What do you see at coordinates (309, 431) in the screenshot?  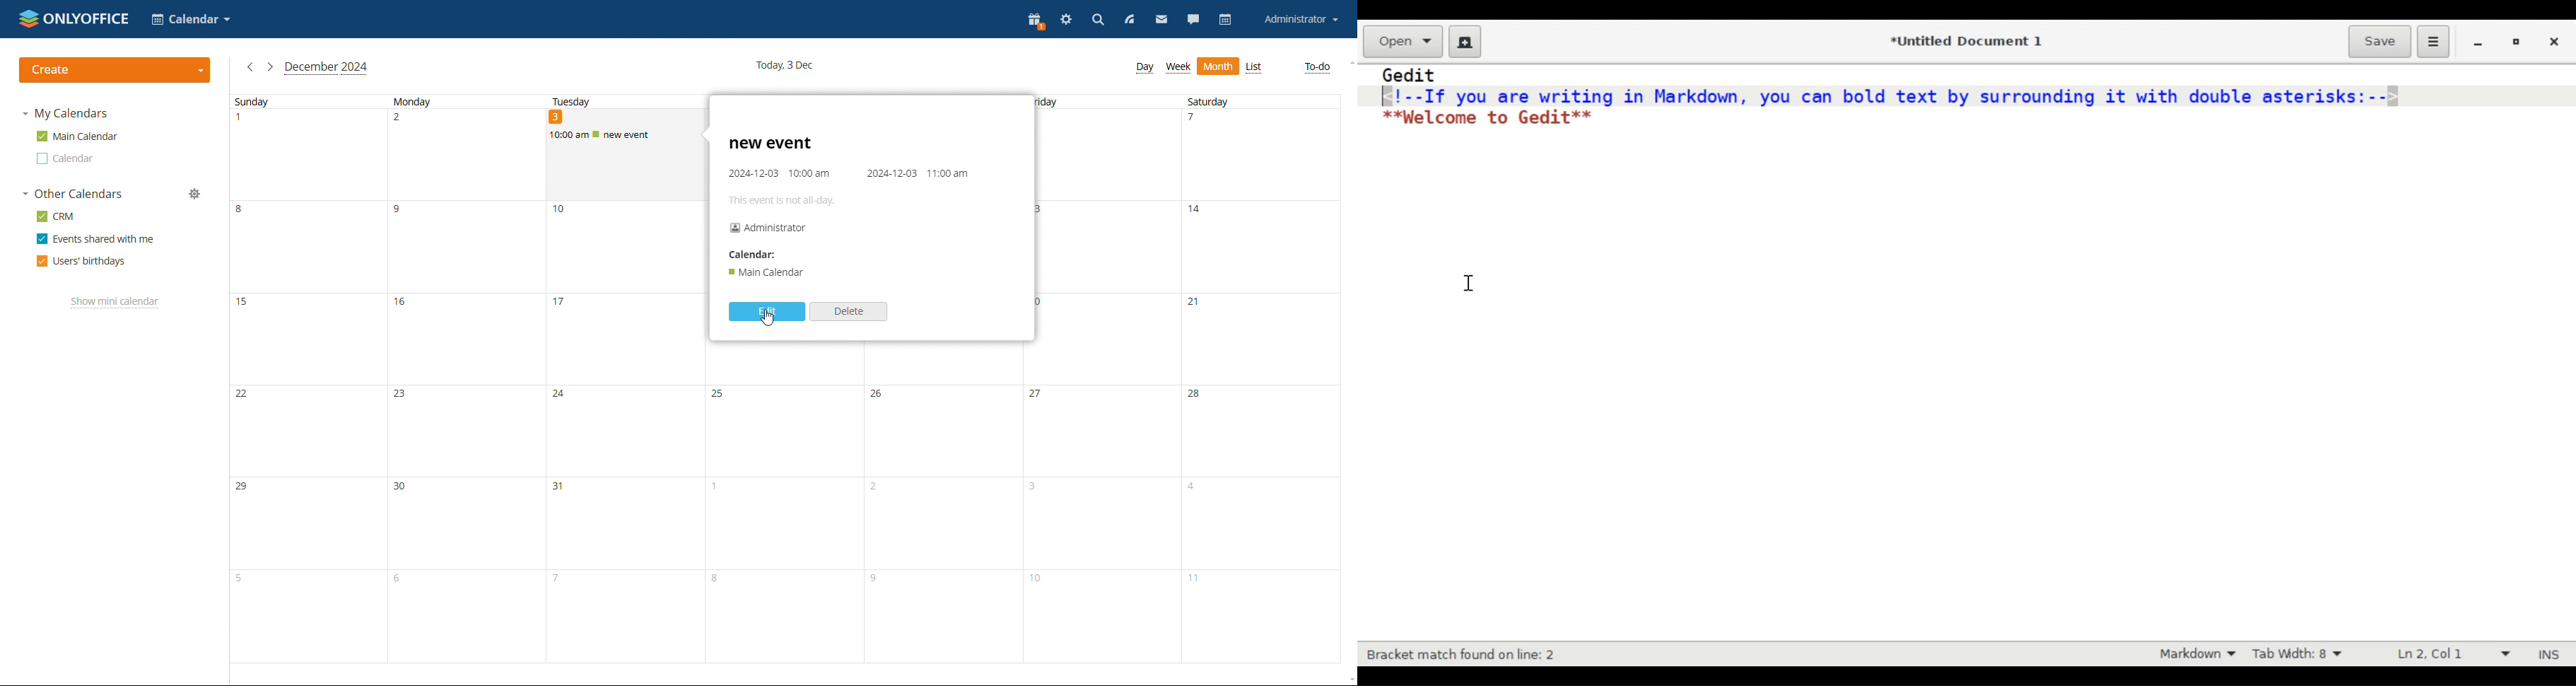 I see `22` at bounding box center [309, 431].